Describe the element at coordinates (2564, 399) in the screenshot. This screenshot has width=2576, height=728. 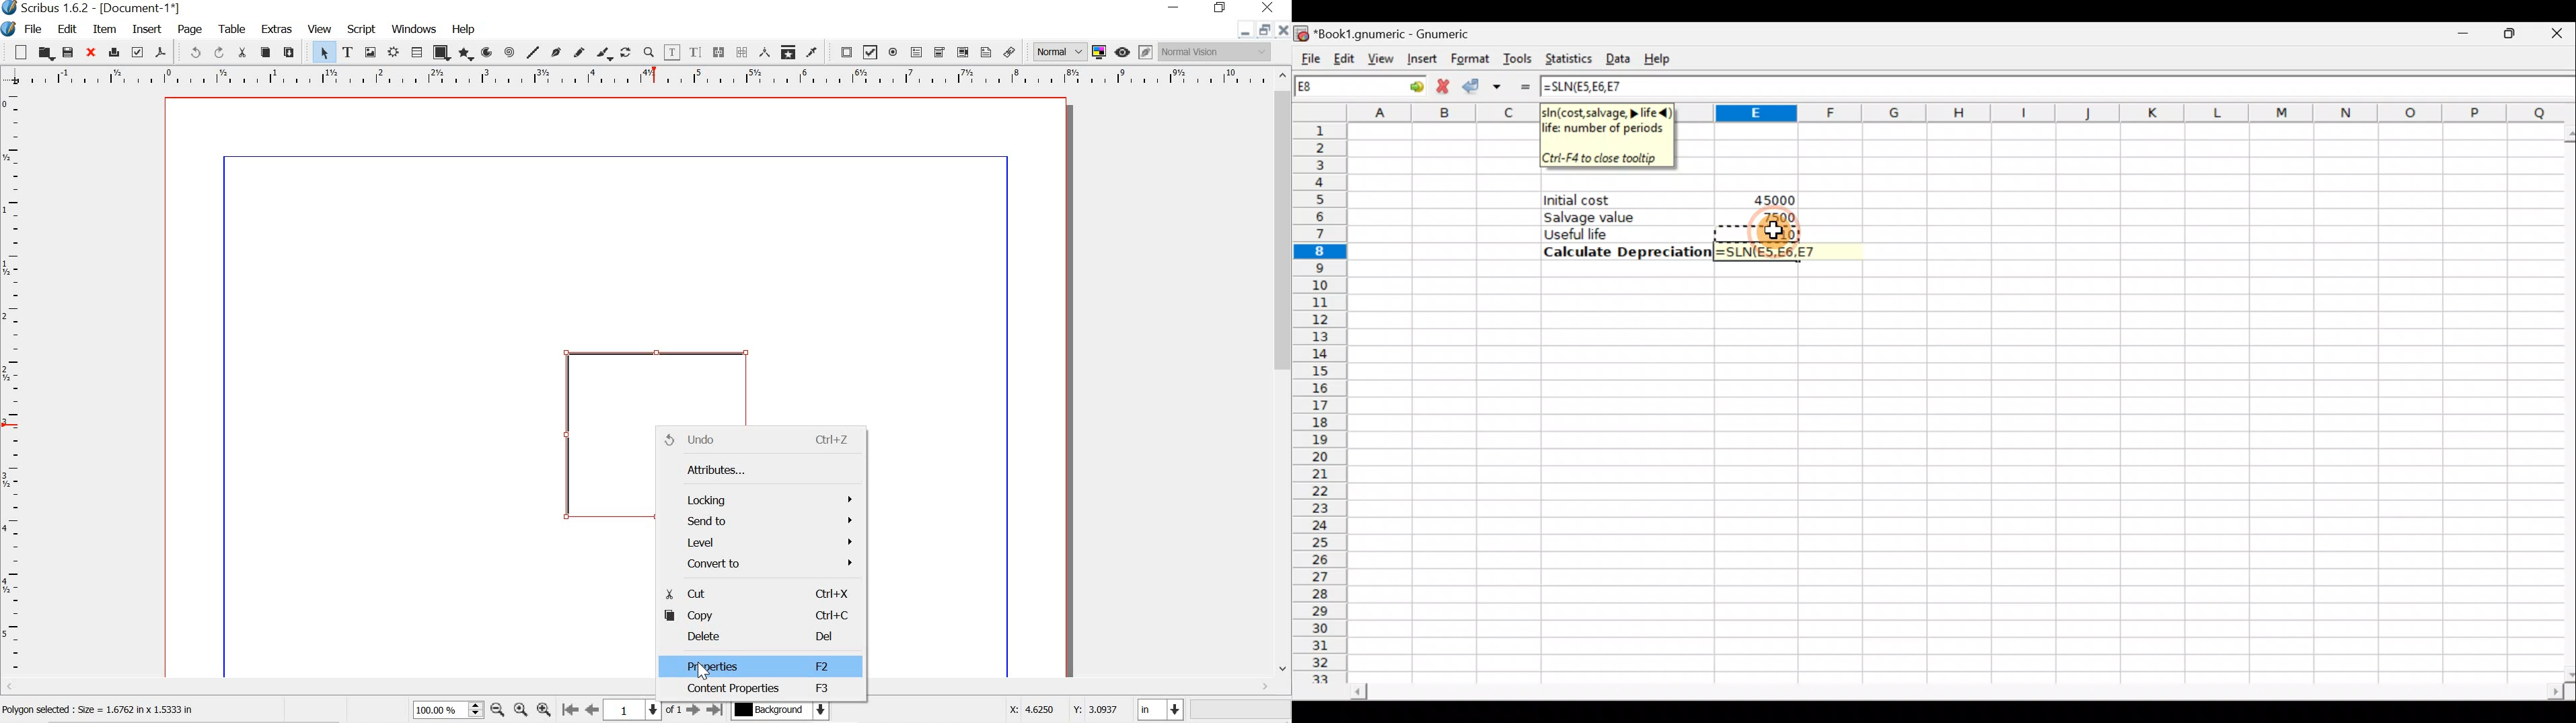
I see `Scroll bar` at that location.